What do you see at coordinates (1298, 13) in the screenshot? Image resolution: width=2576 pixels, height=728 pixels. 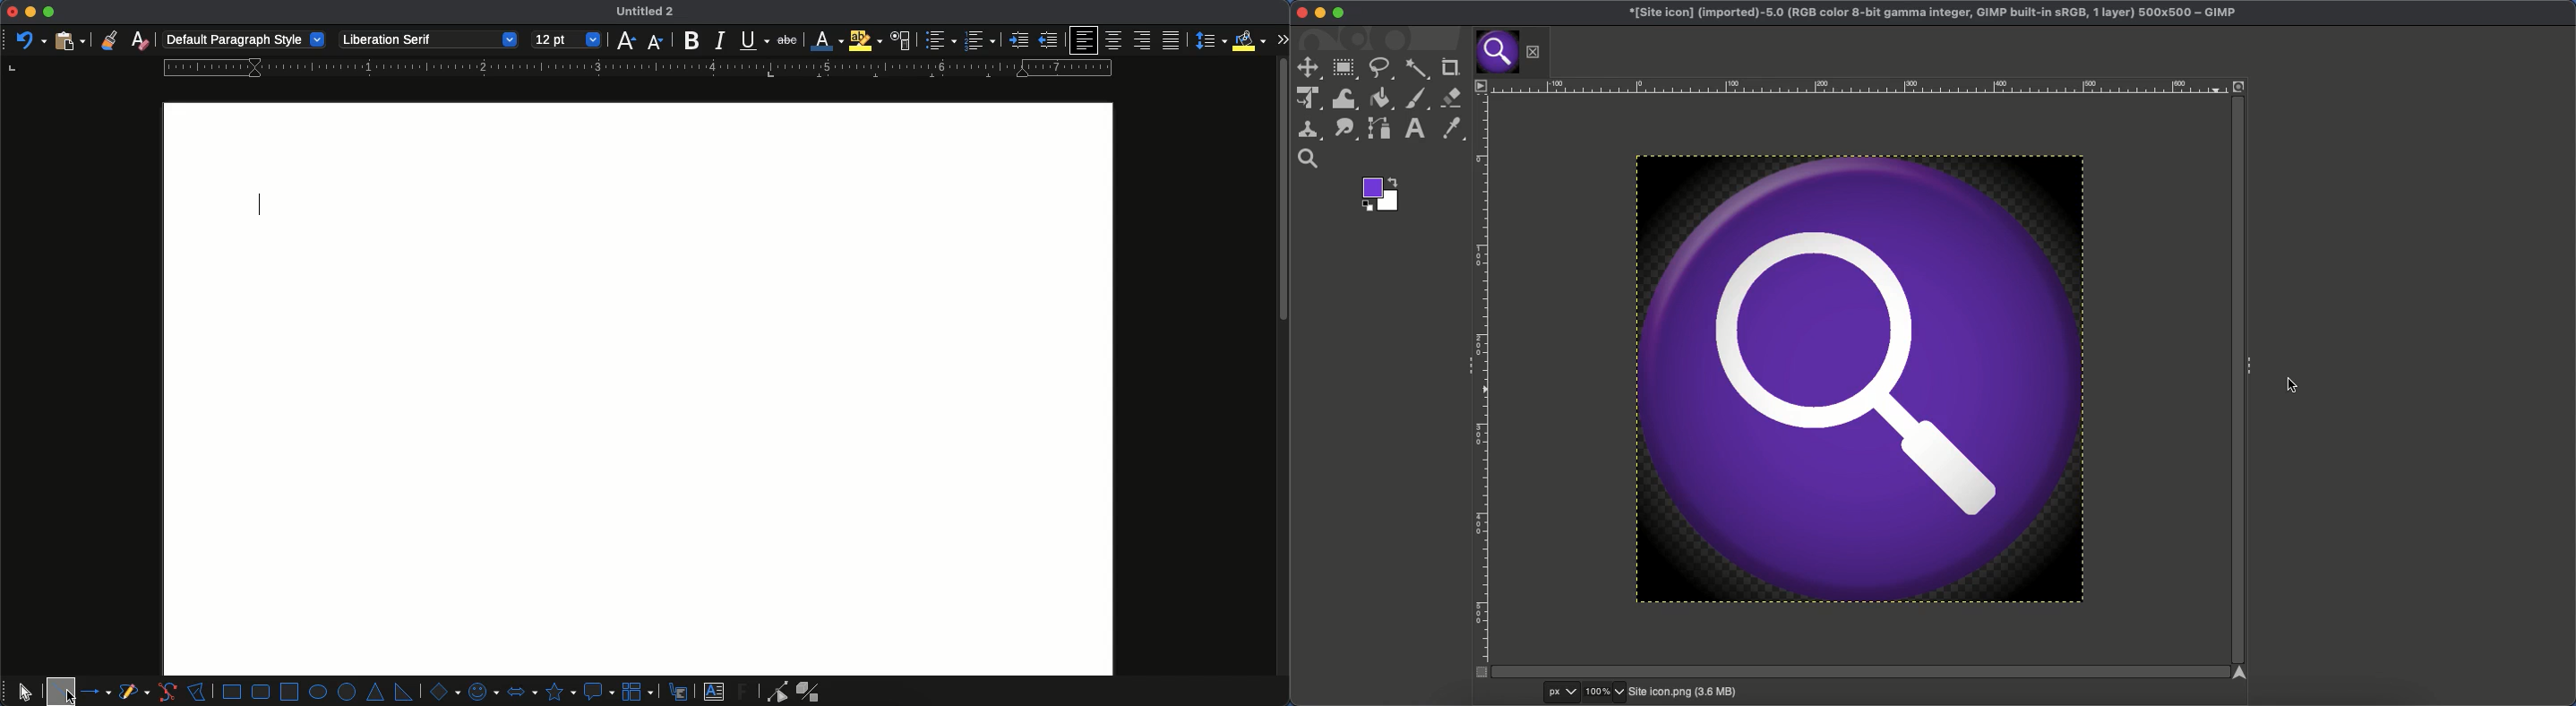 I see `Close` at bounding box center [1298, 13].